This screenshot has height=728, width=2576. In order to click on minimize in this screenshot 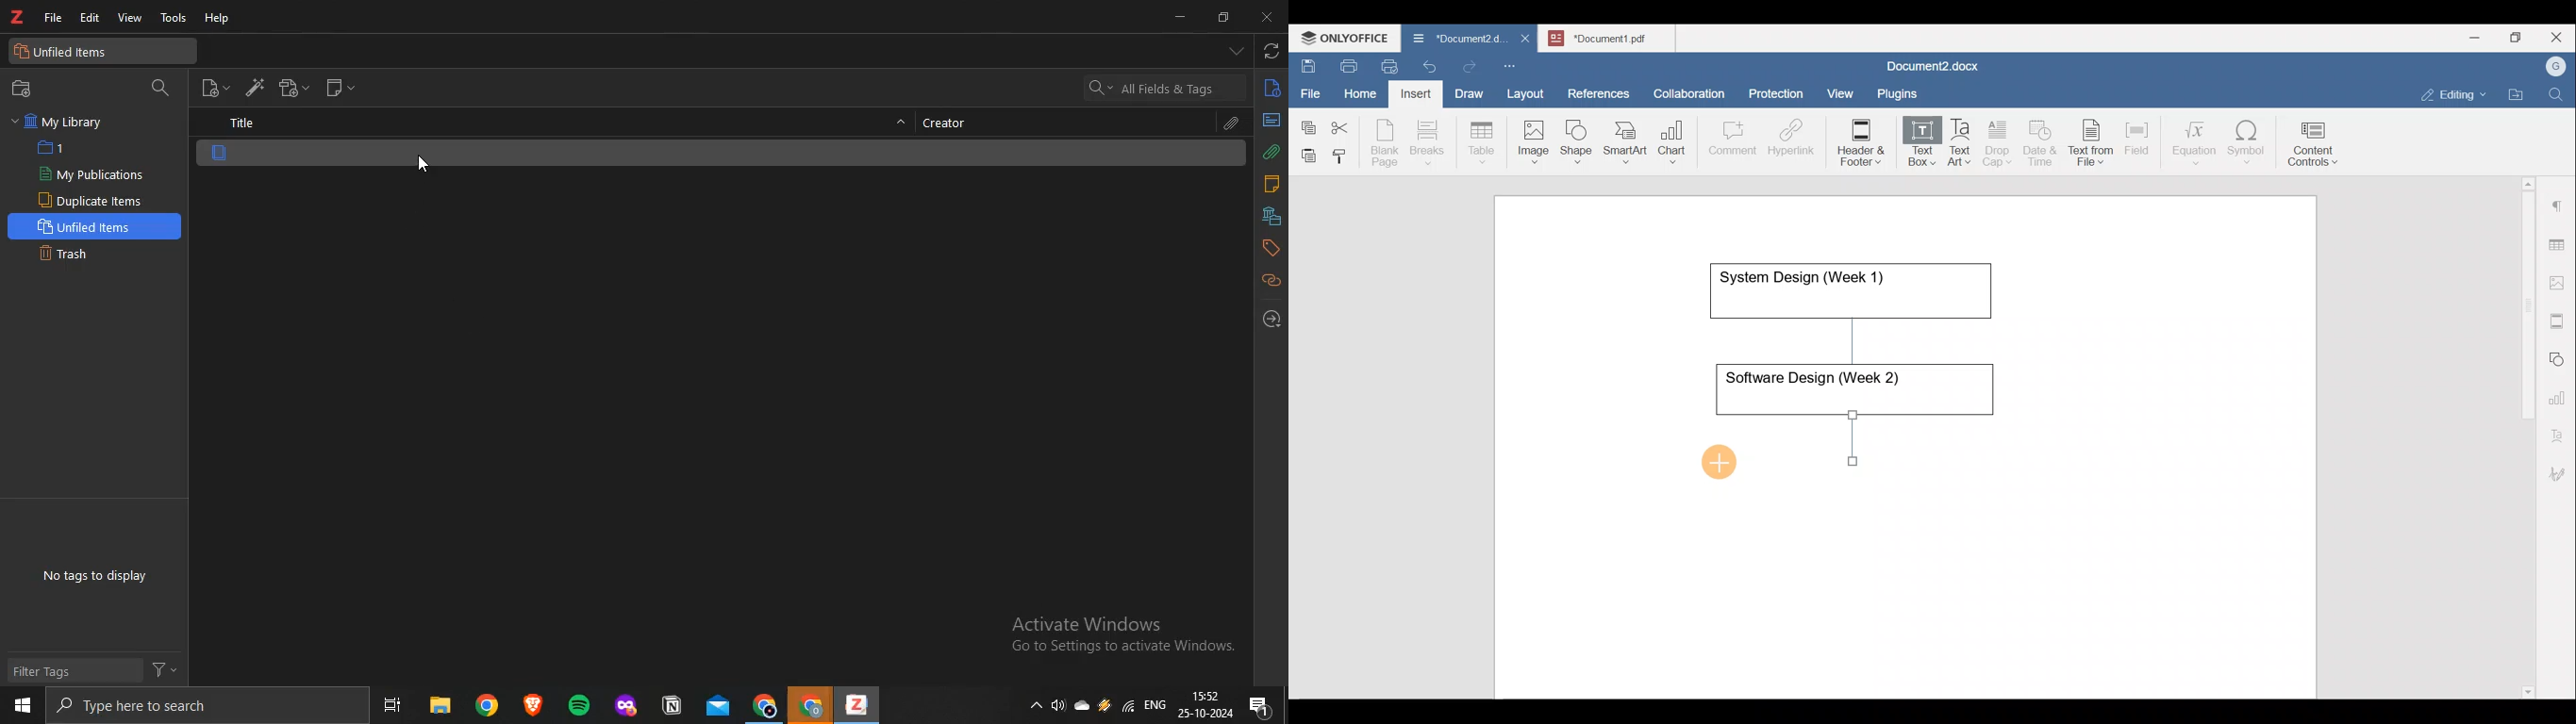, I will do `click(1184, 18)`.